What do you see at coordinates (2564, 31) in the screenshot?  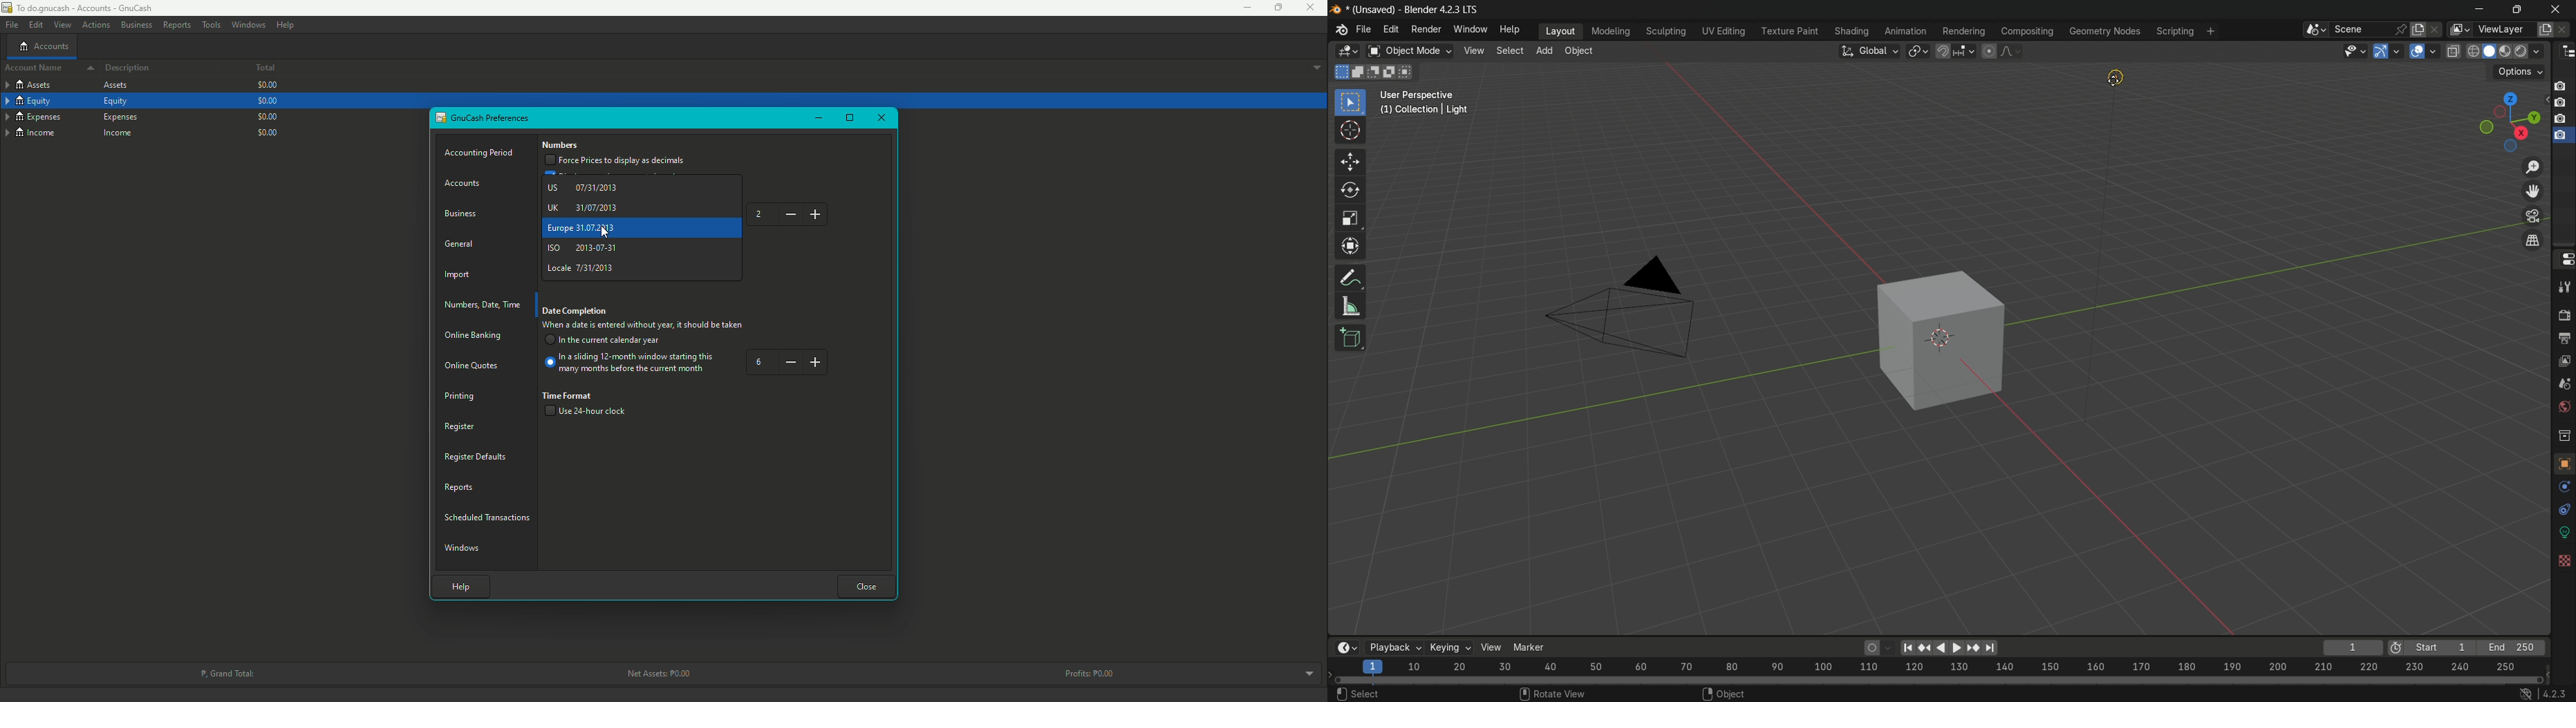 I see `remove view layer` at bounding box center [2564, 31].